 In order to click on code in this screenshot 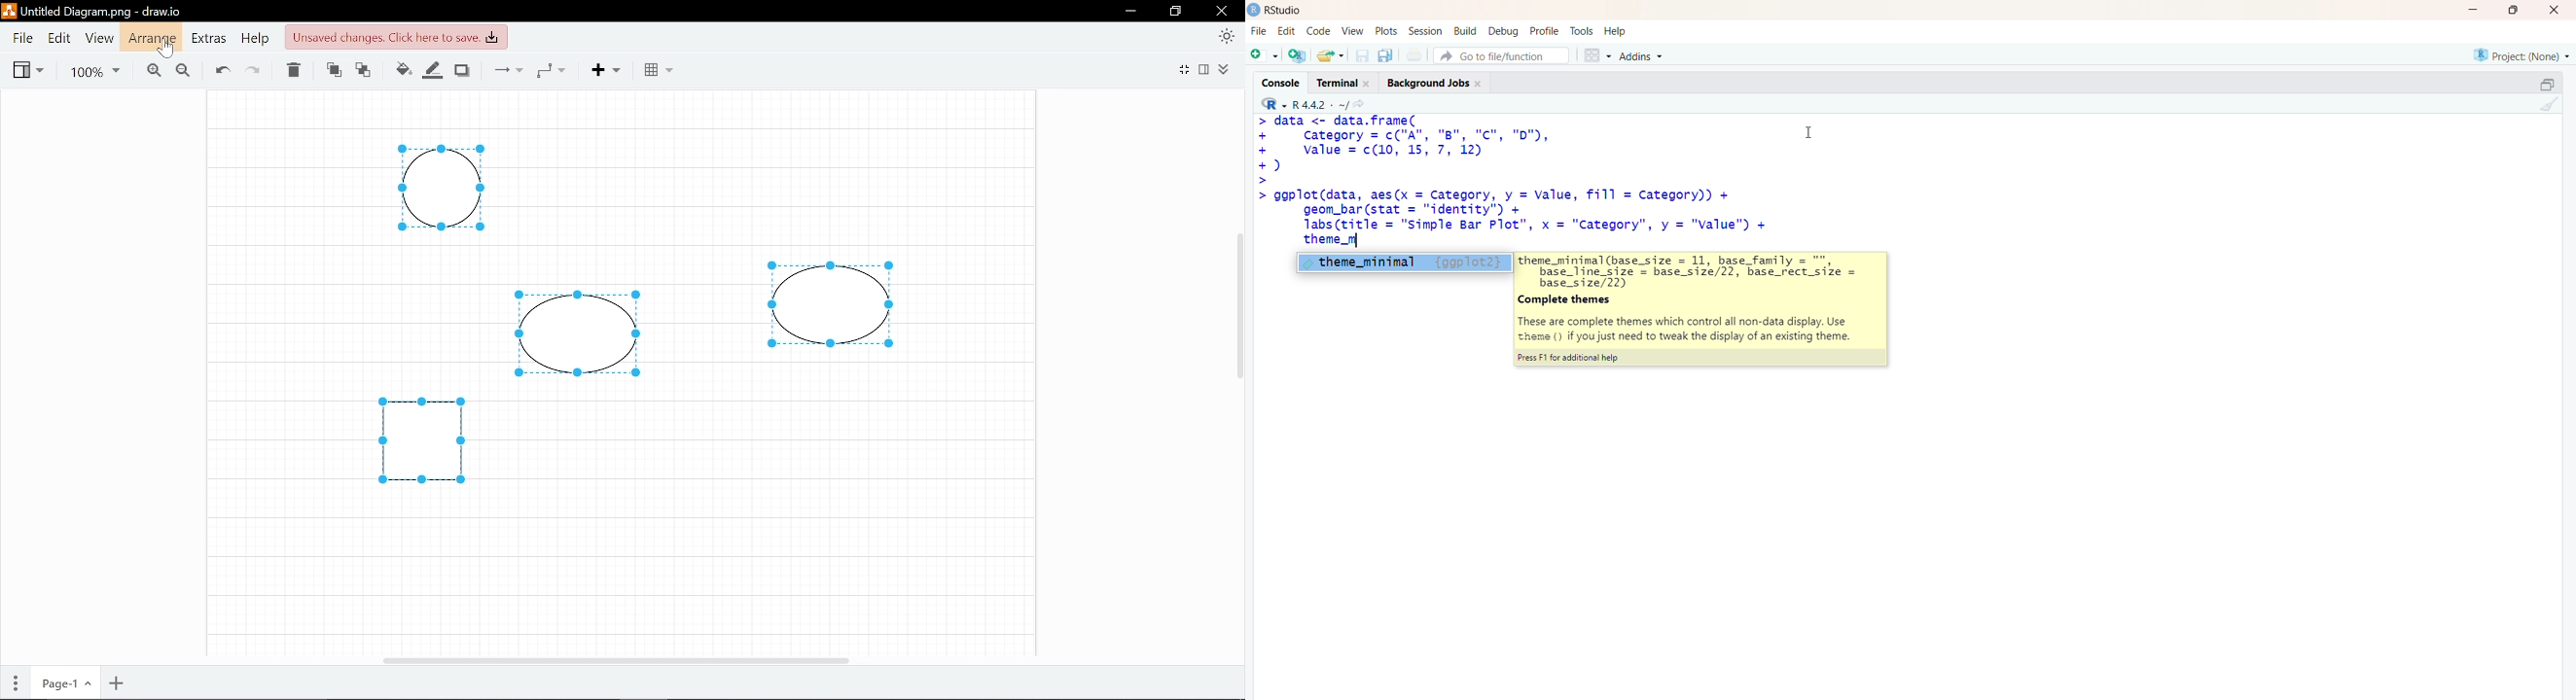, I will do `click(1318, 31)`.